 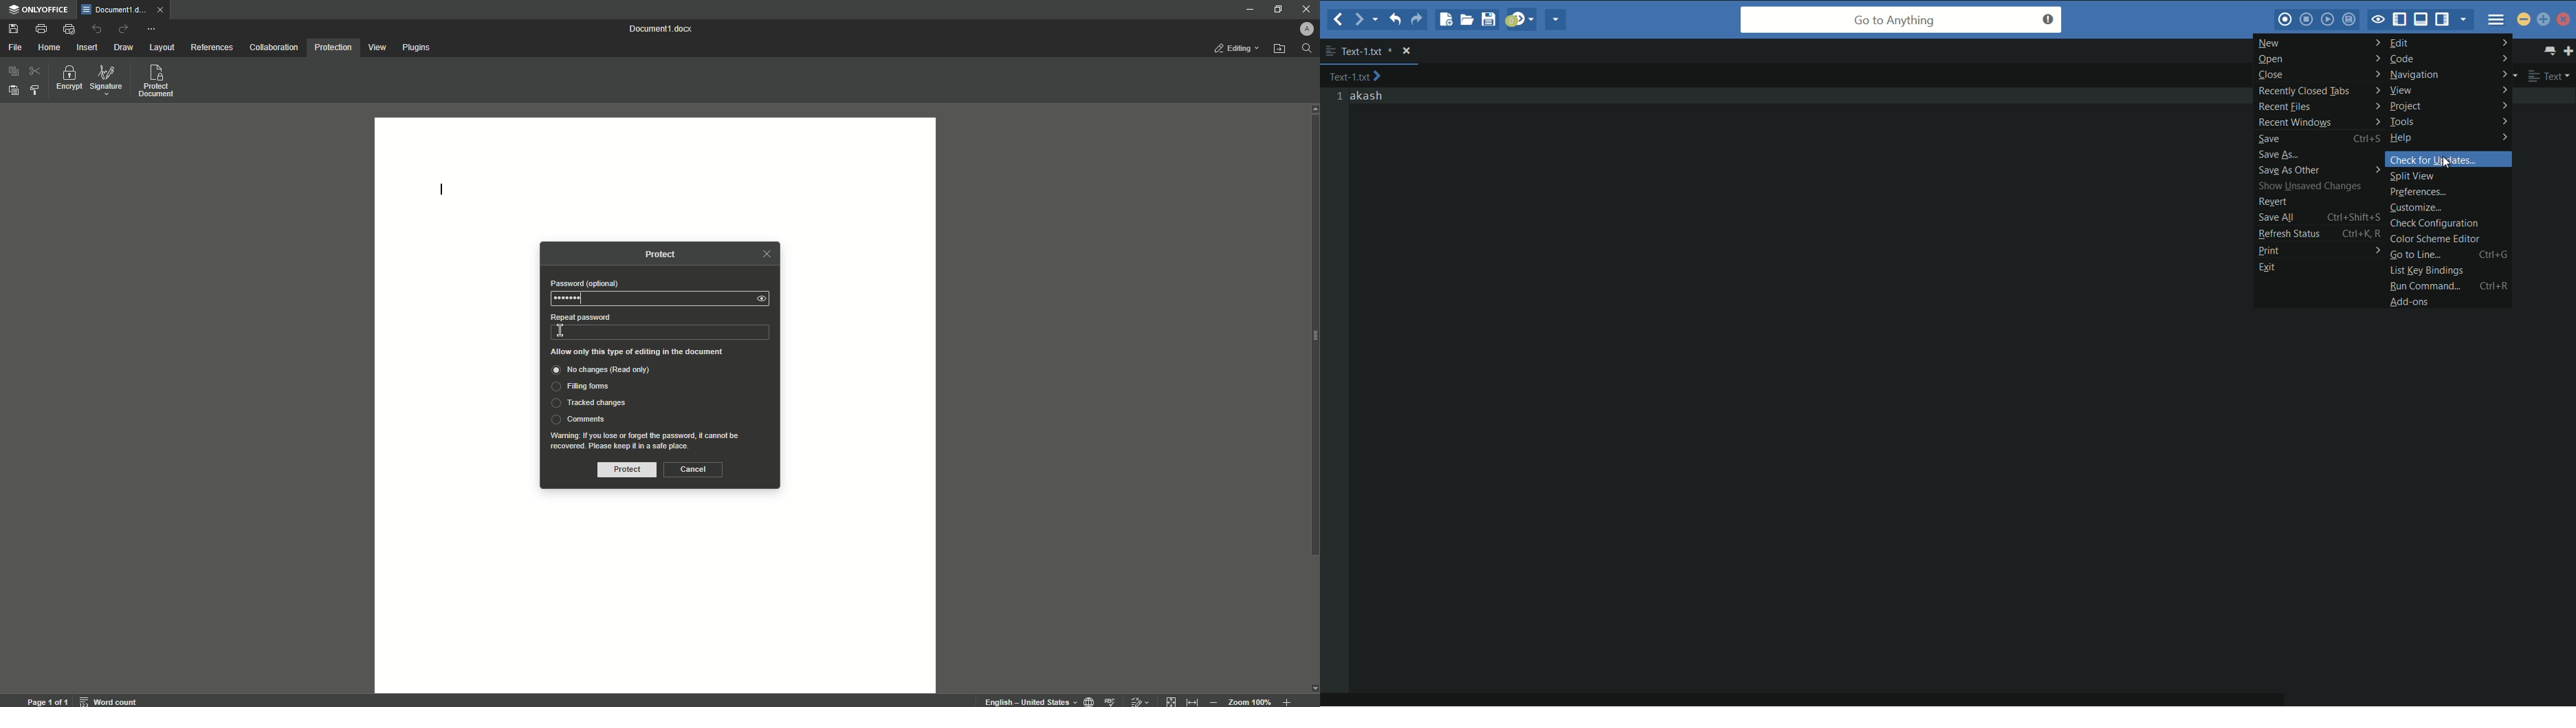 I want to click on word count, so click(x=111, y=699).